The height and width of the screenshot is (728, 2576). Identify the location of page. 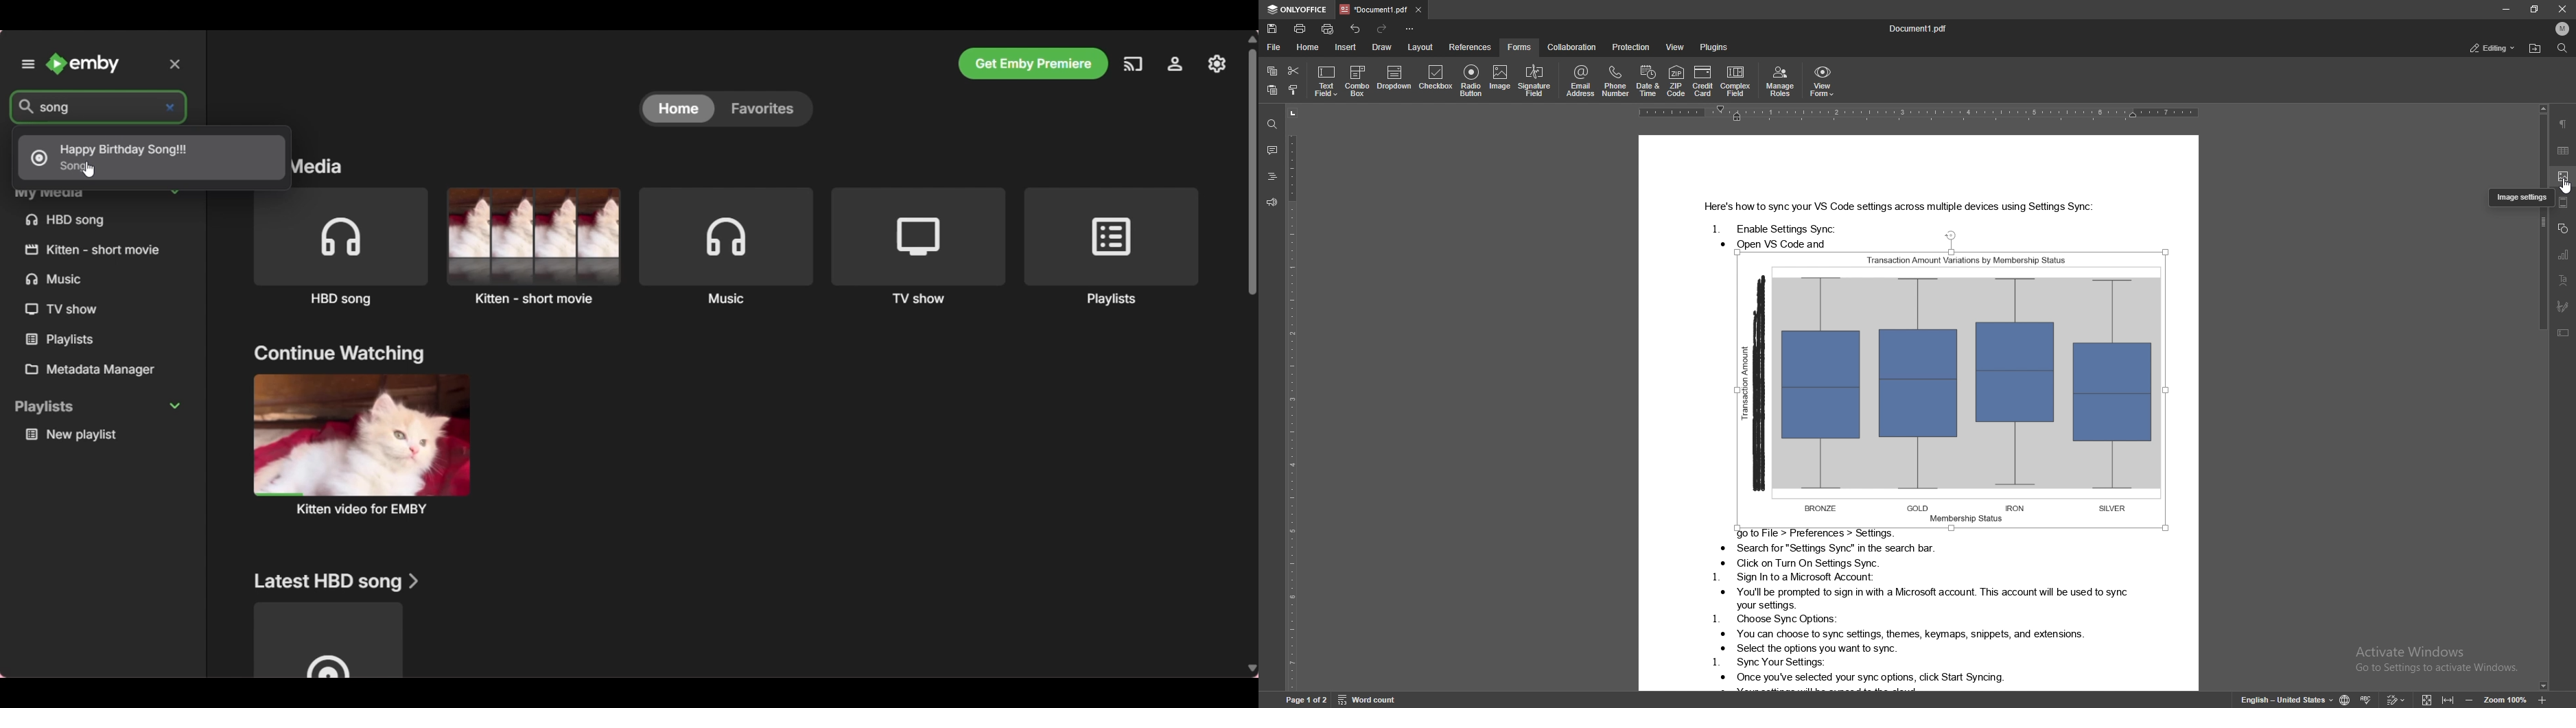
(1305, 698).